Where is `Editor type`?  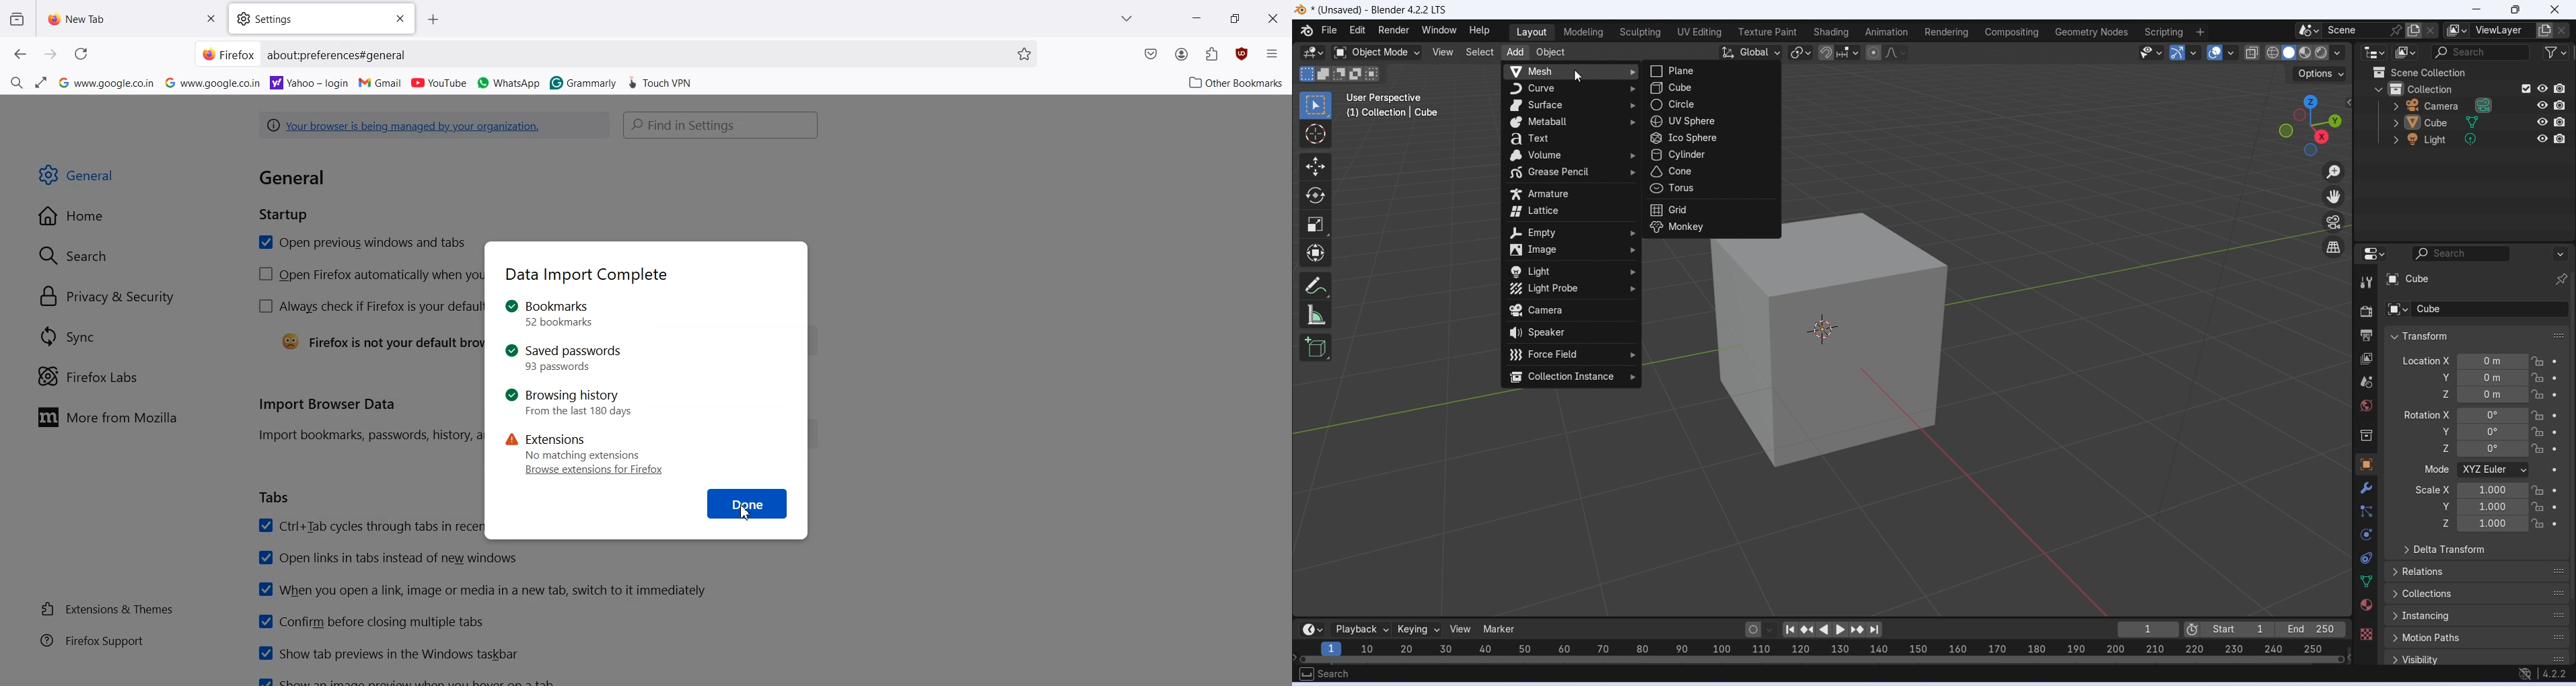 Editor type is located at coordinates (1311, 53).